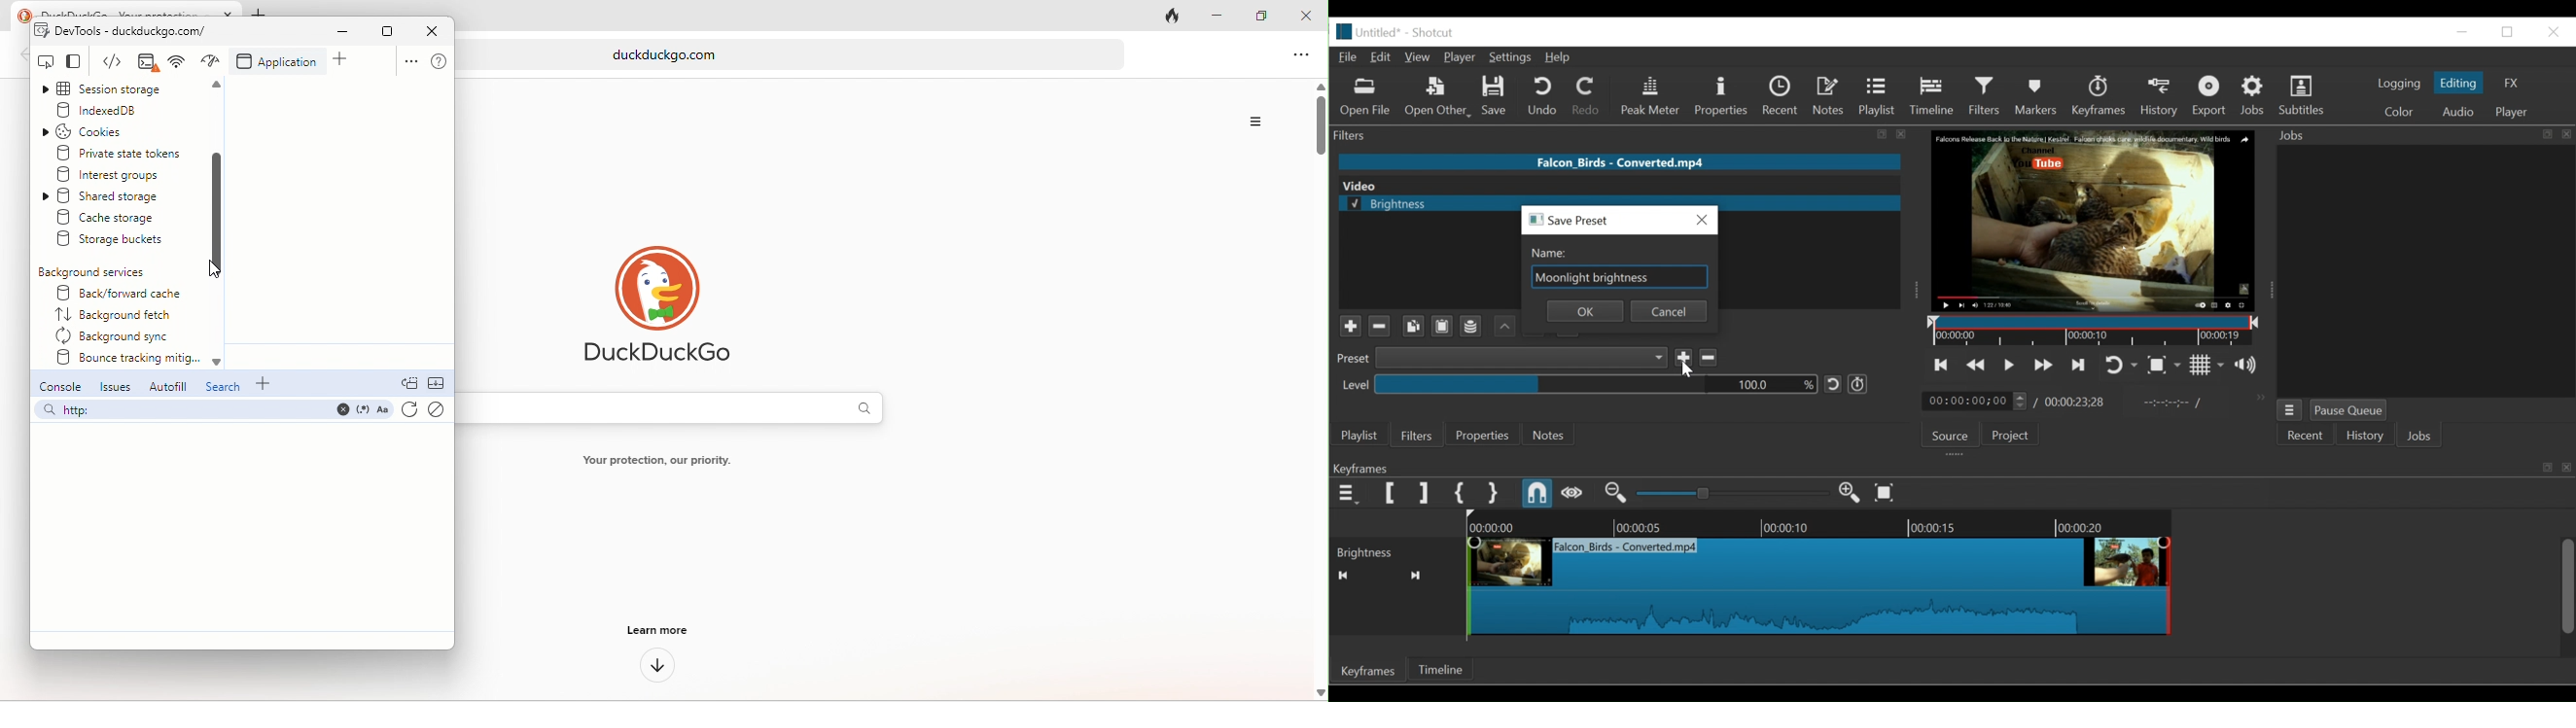 This screenshot has width=2576, height=728. Describe the element at coordinates (1346, 323) in the screenshot. I see `Plus` at that location.